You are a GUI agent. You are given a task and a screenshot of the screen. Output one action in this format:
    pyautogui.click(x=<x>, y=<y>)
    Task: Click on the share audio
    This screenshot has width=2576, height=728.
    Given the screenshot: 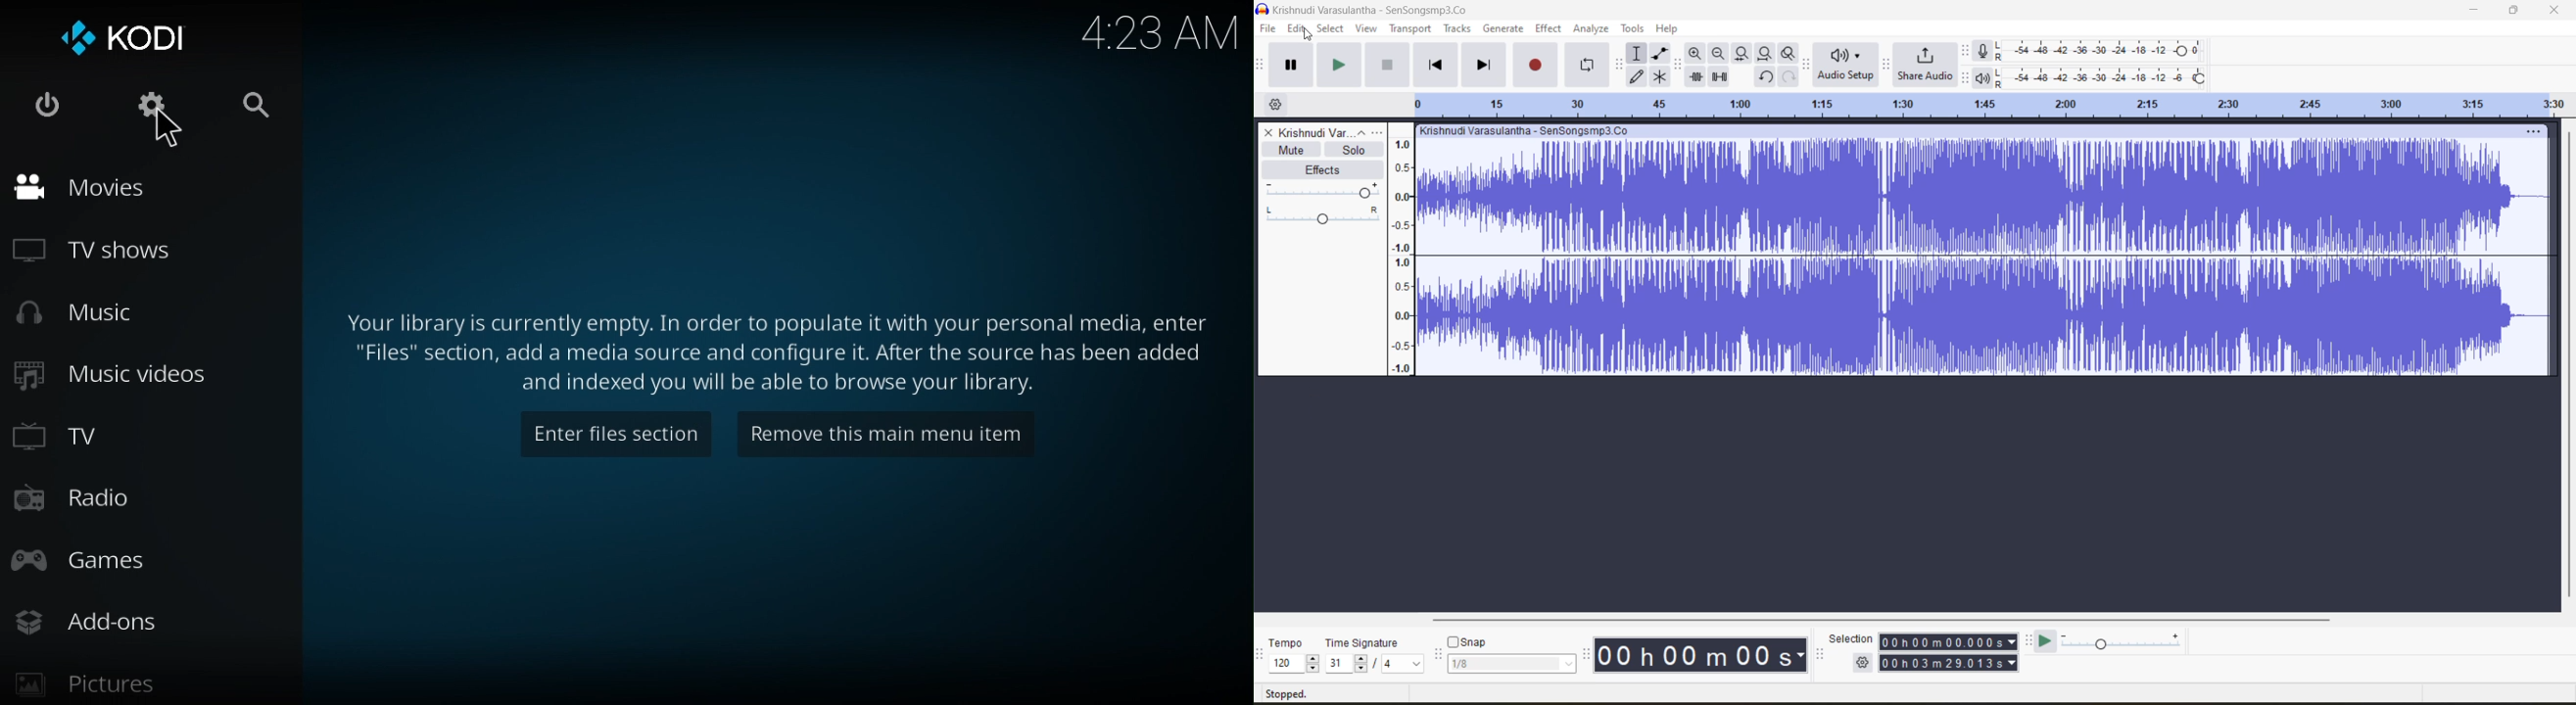 What is the action you would take?
    pyautogui.click(x=1924, y=66)
    